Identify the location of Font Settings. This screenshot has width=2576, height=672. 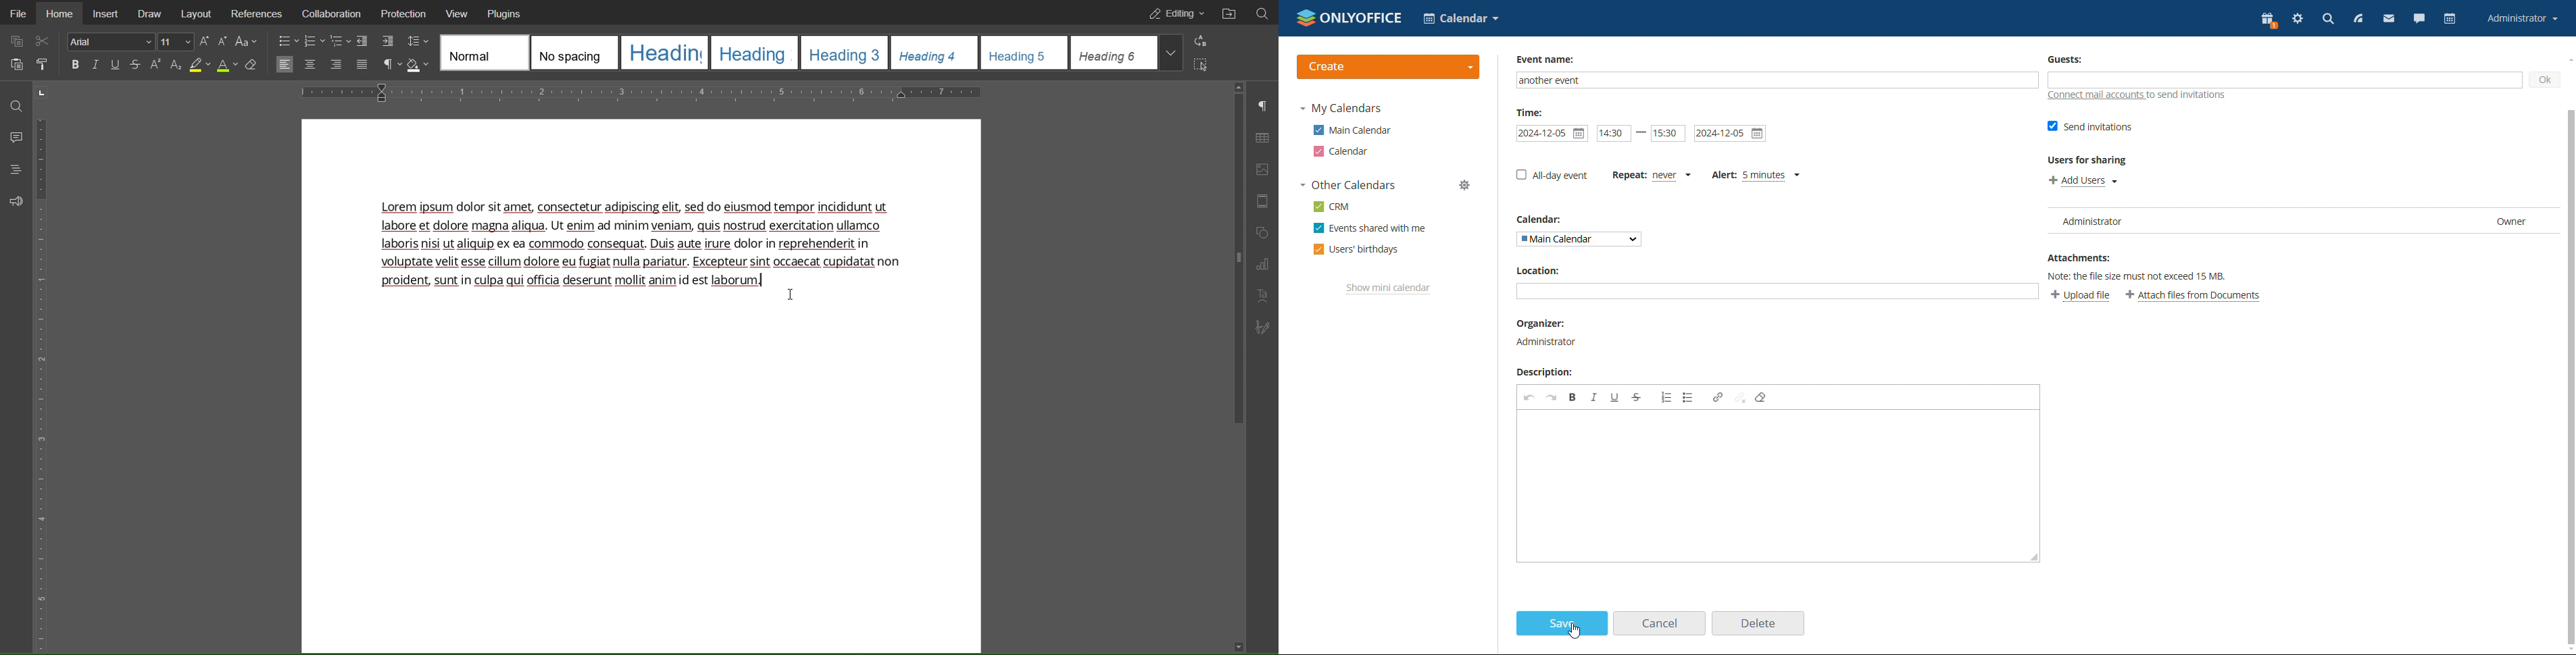
(109, 43).